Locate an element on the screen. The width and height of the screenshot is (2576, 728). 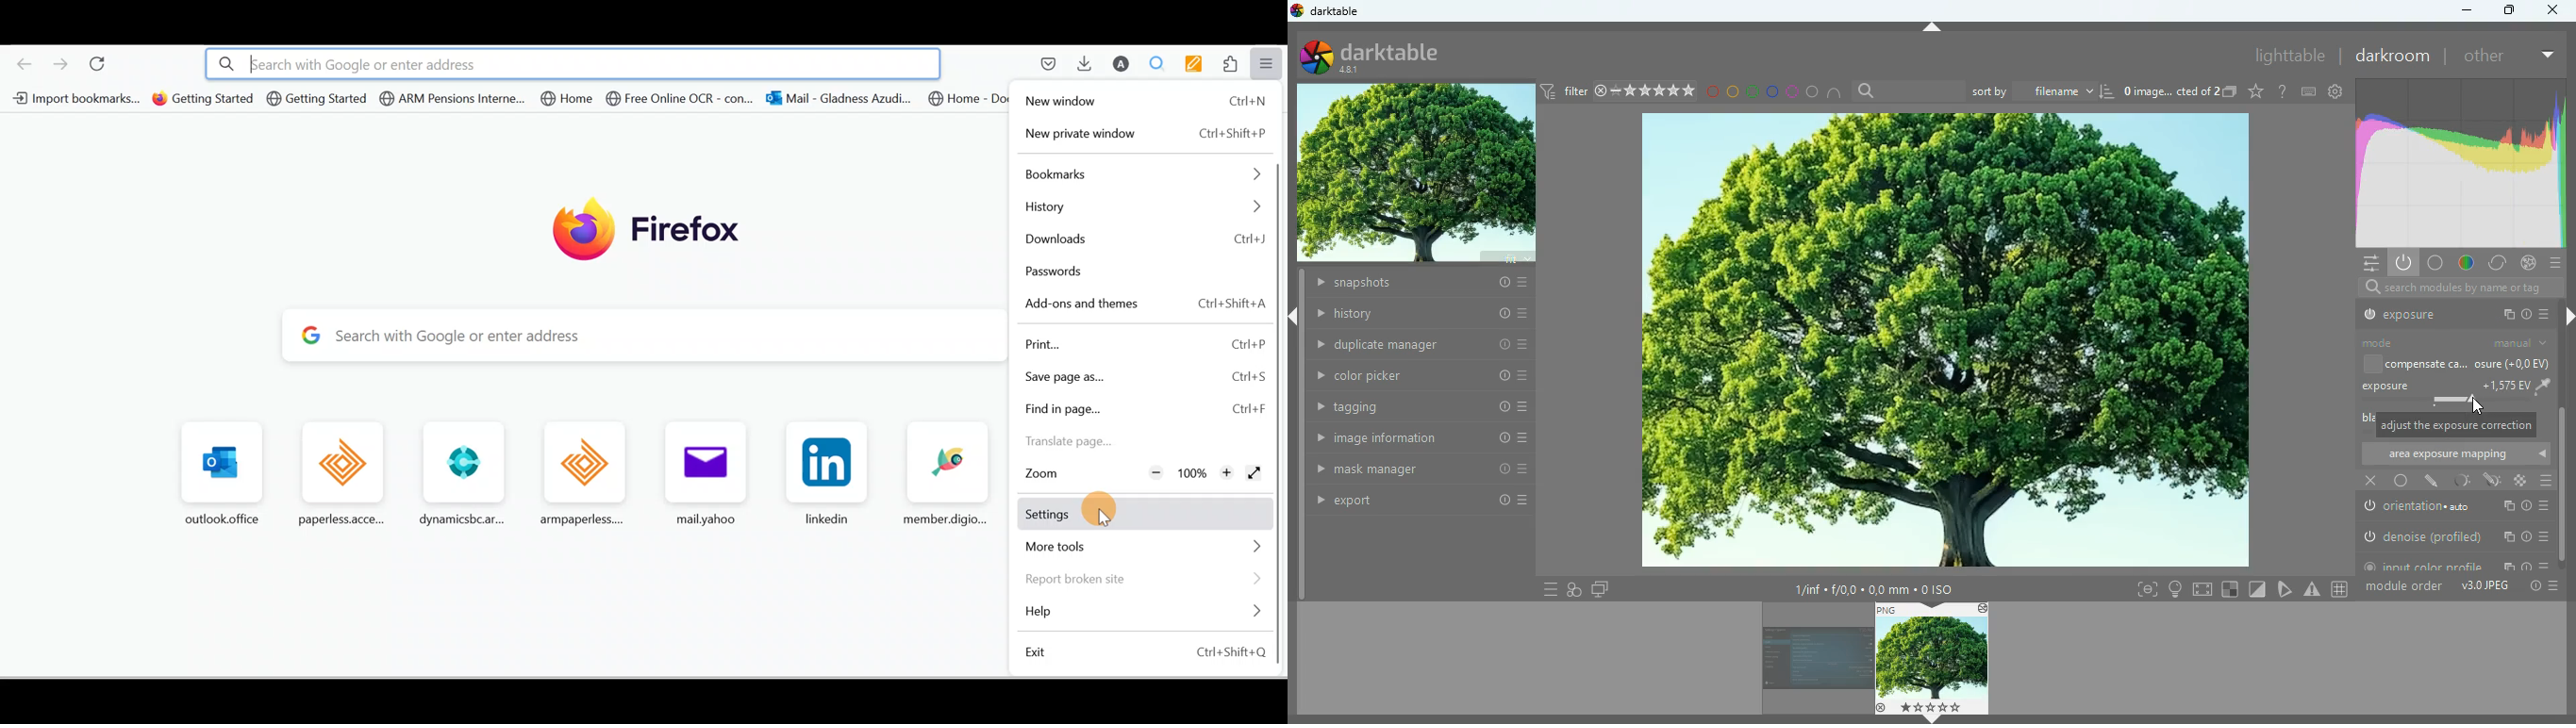
overlap is located at coordinates (1575, 588).